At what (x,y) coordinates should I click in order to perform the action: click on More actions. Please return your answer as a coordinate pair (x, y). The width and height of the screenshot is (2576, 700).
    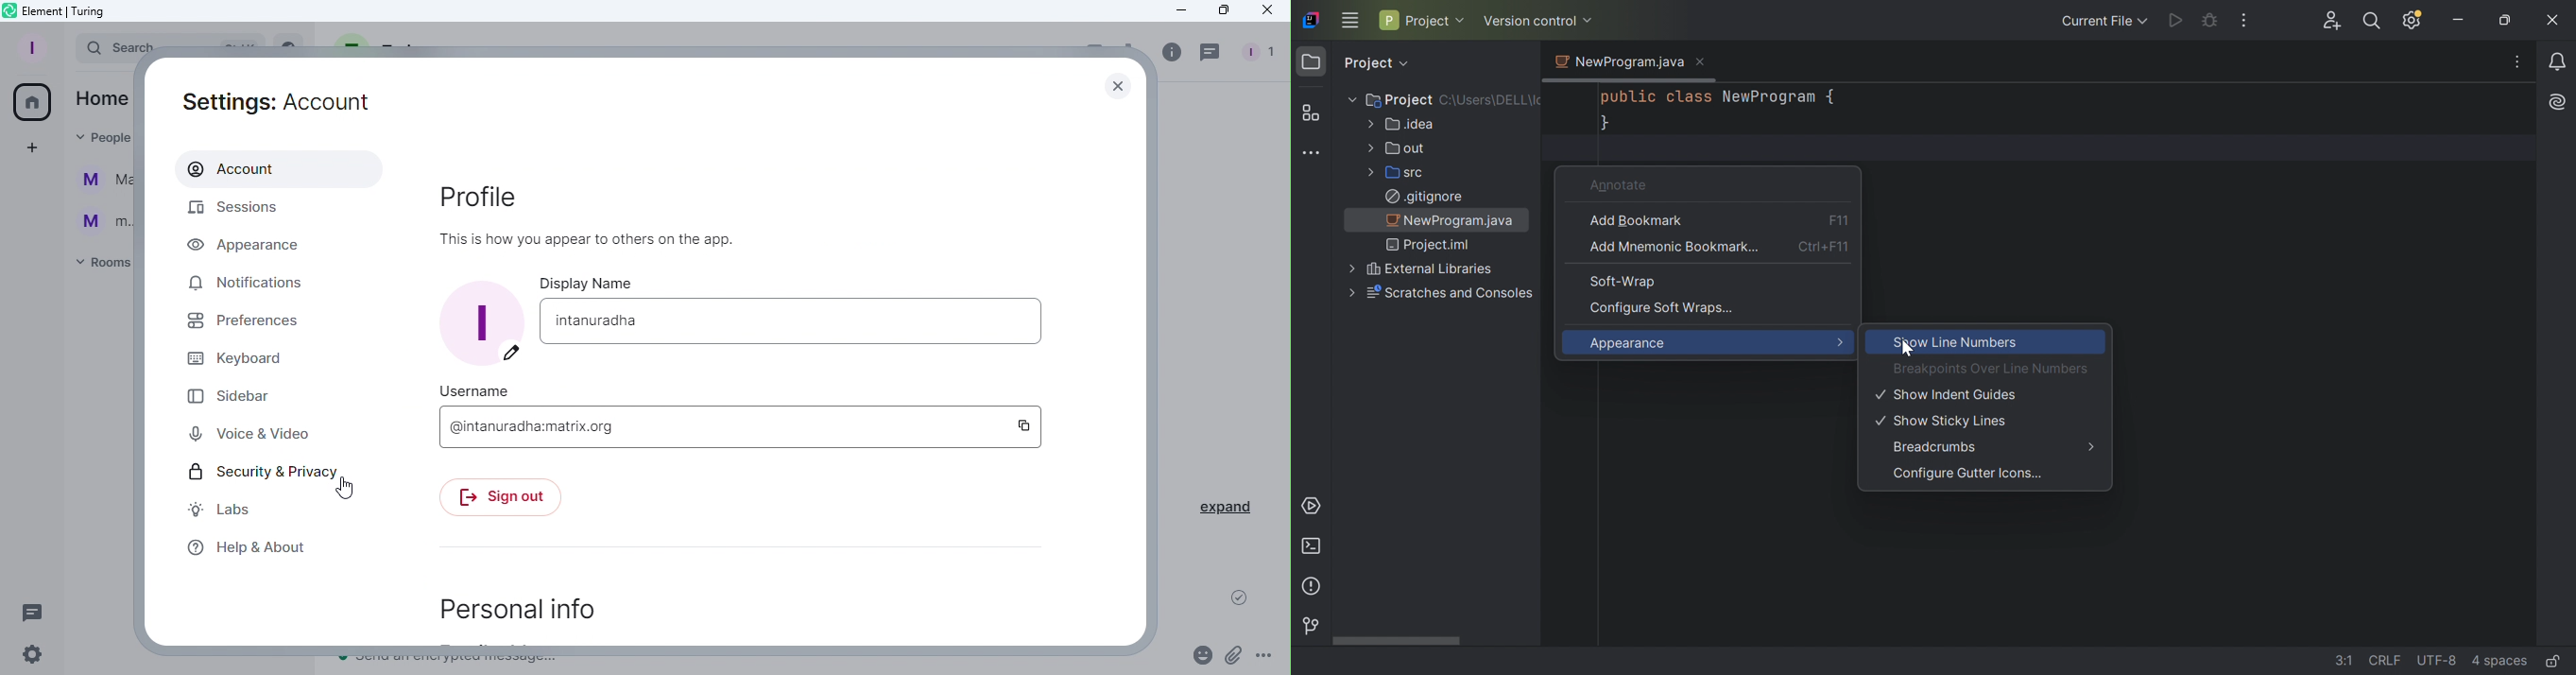
    Looking at the image, I should click on (2245, 21).